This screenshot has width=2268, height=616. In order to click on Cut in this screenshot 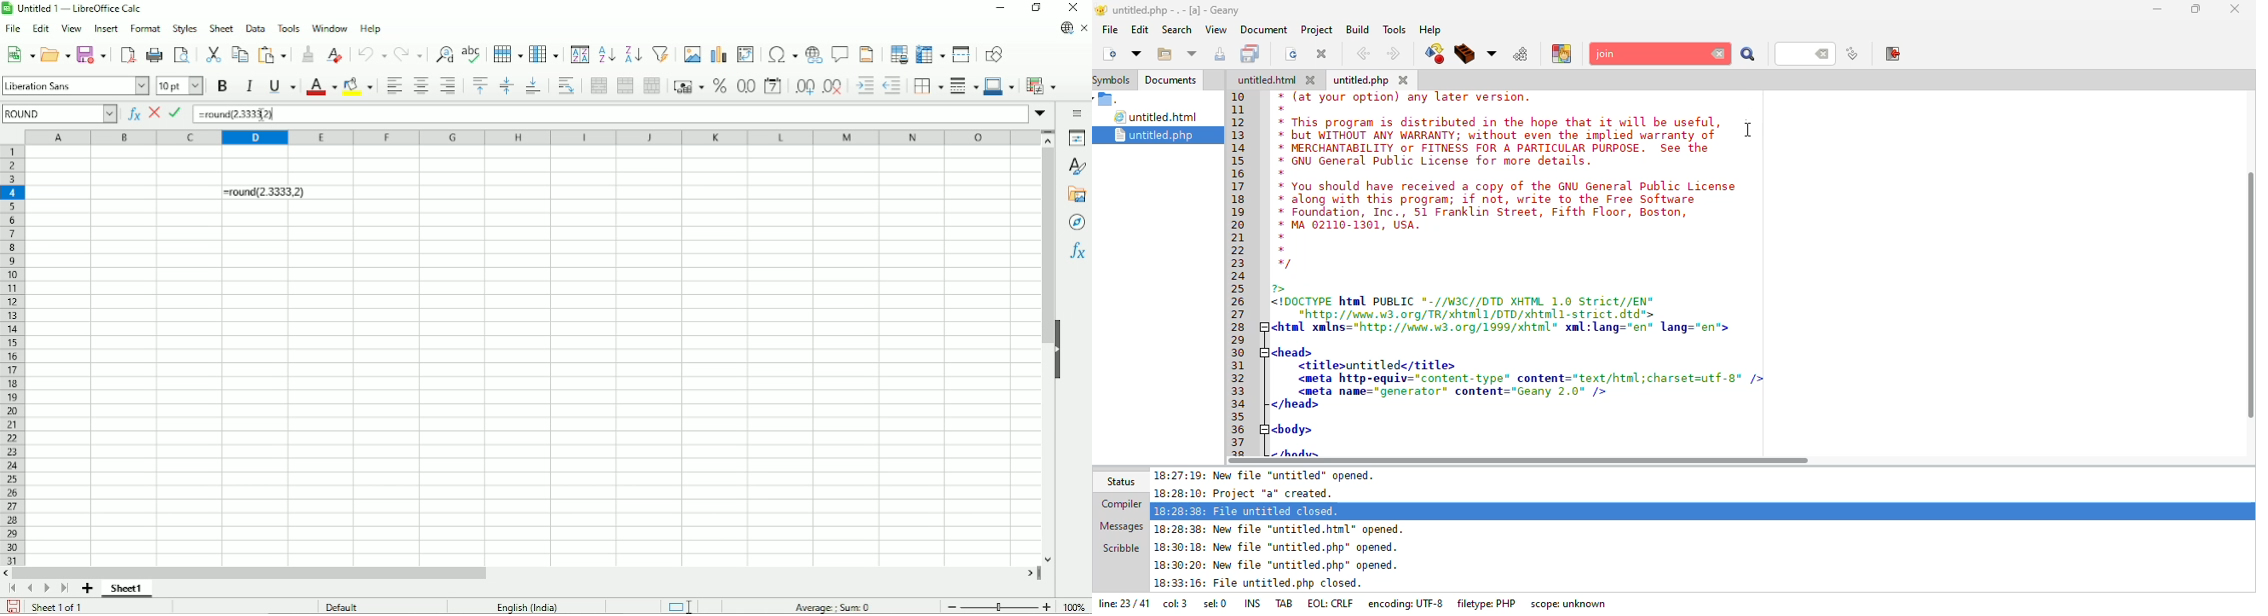, I will do `click(213, 54)`.